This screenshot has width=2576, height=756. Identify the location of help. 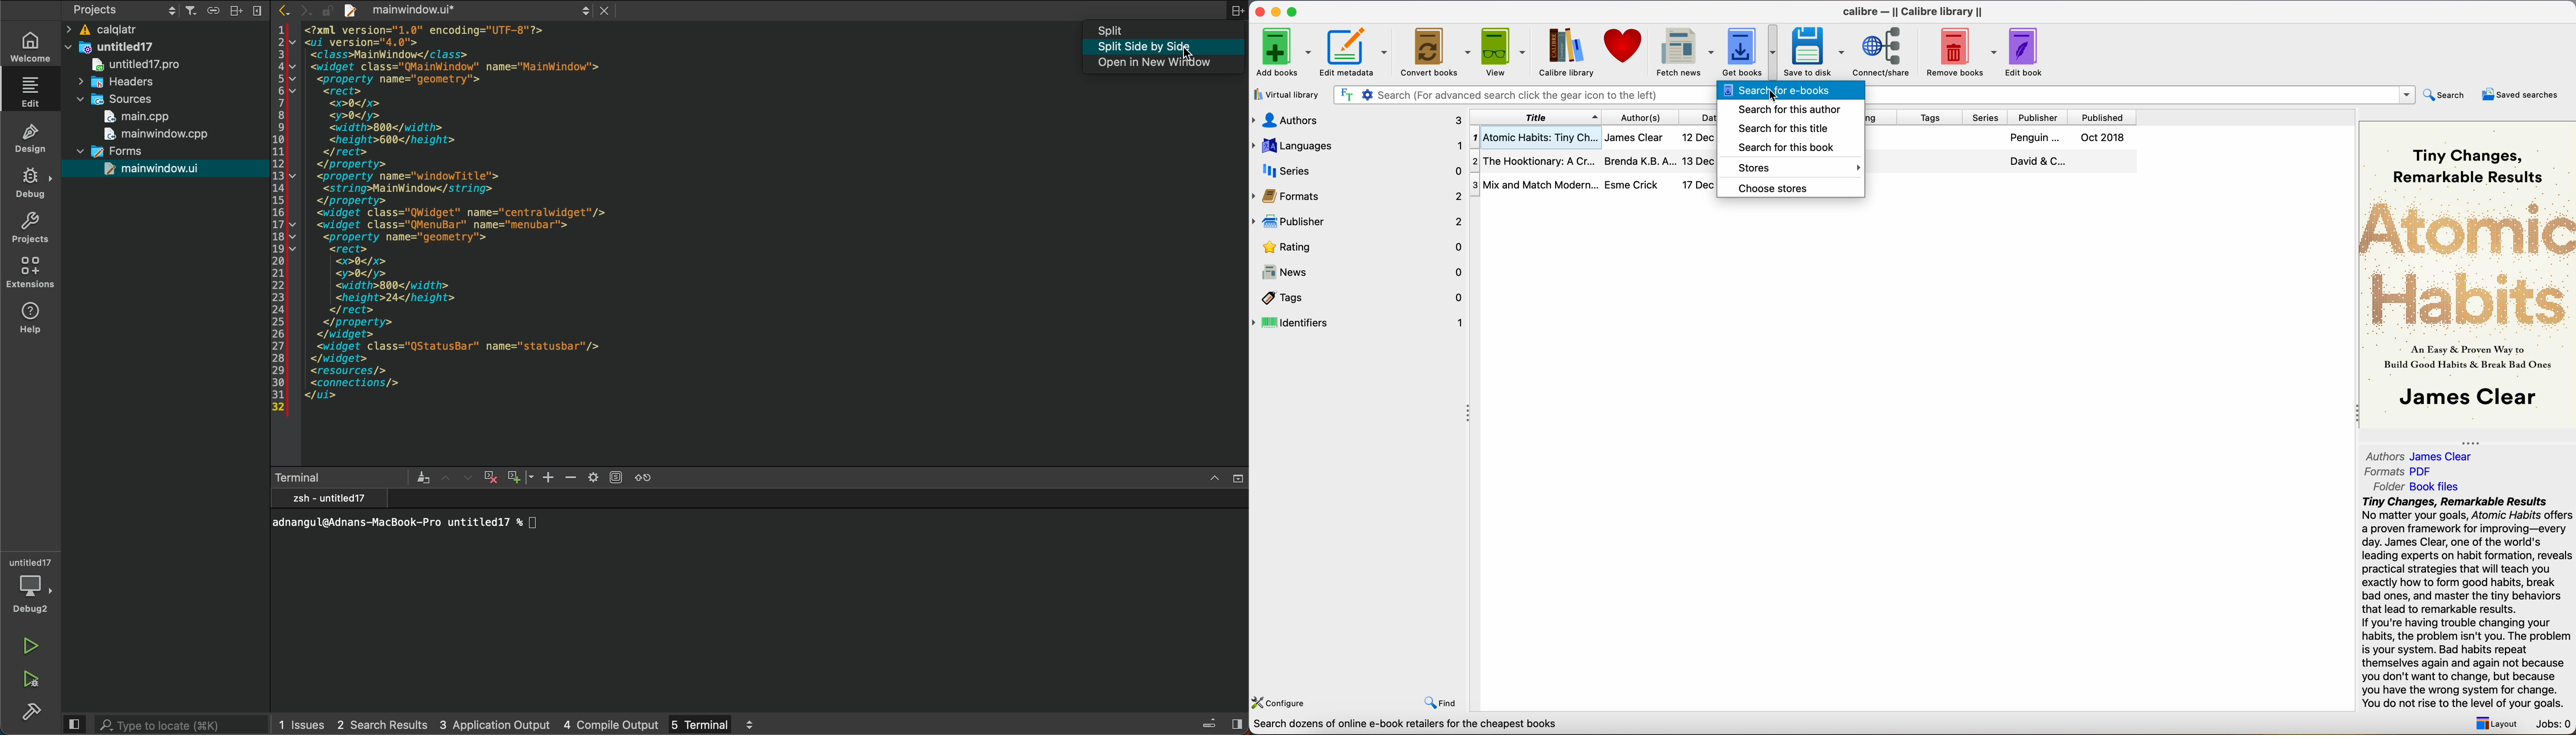
(32, 320).